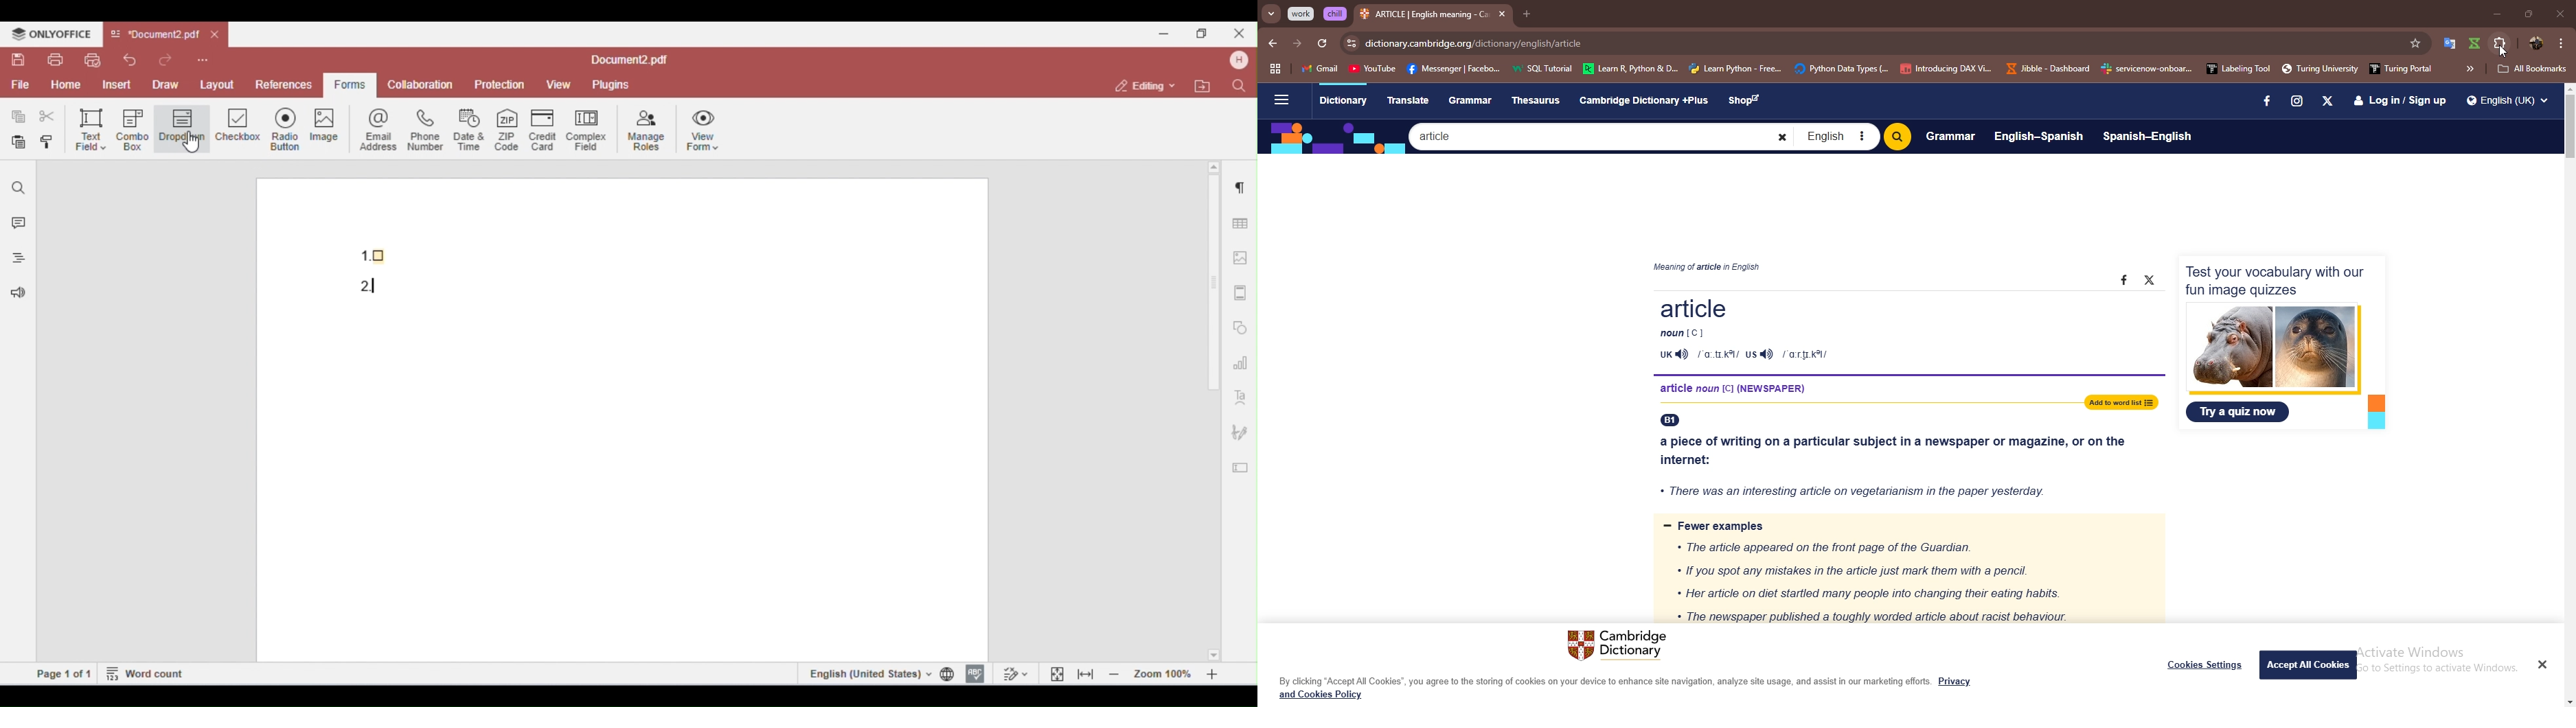  Describe the element at coordinates (1275, 69) in the screenshot. I see `tab groups` at that location.